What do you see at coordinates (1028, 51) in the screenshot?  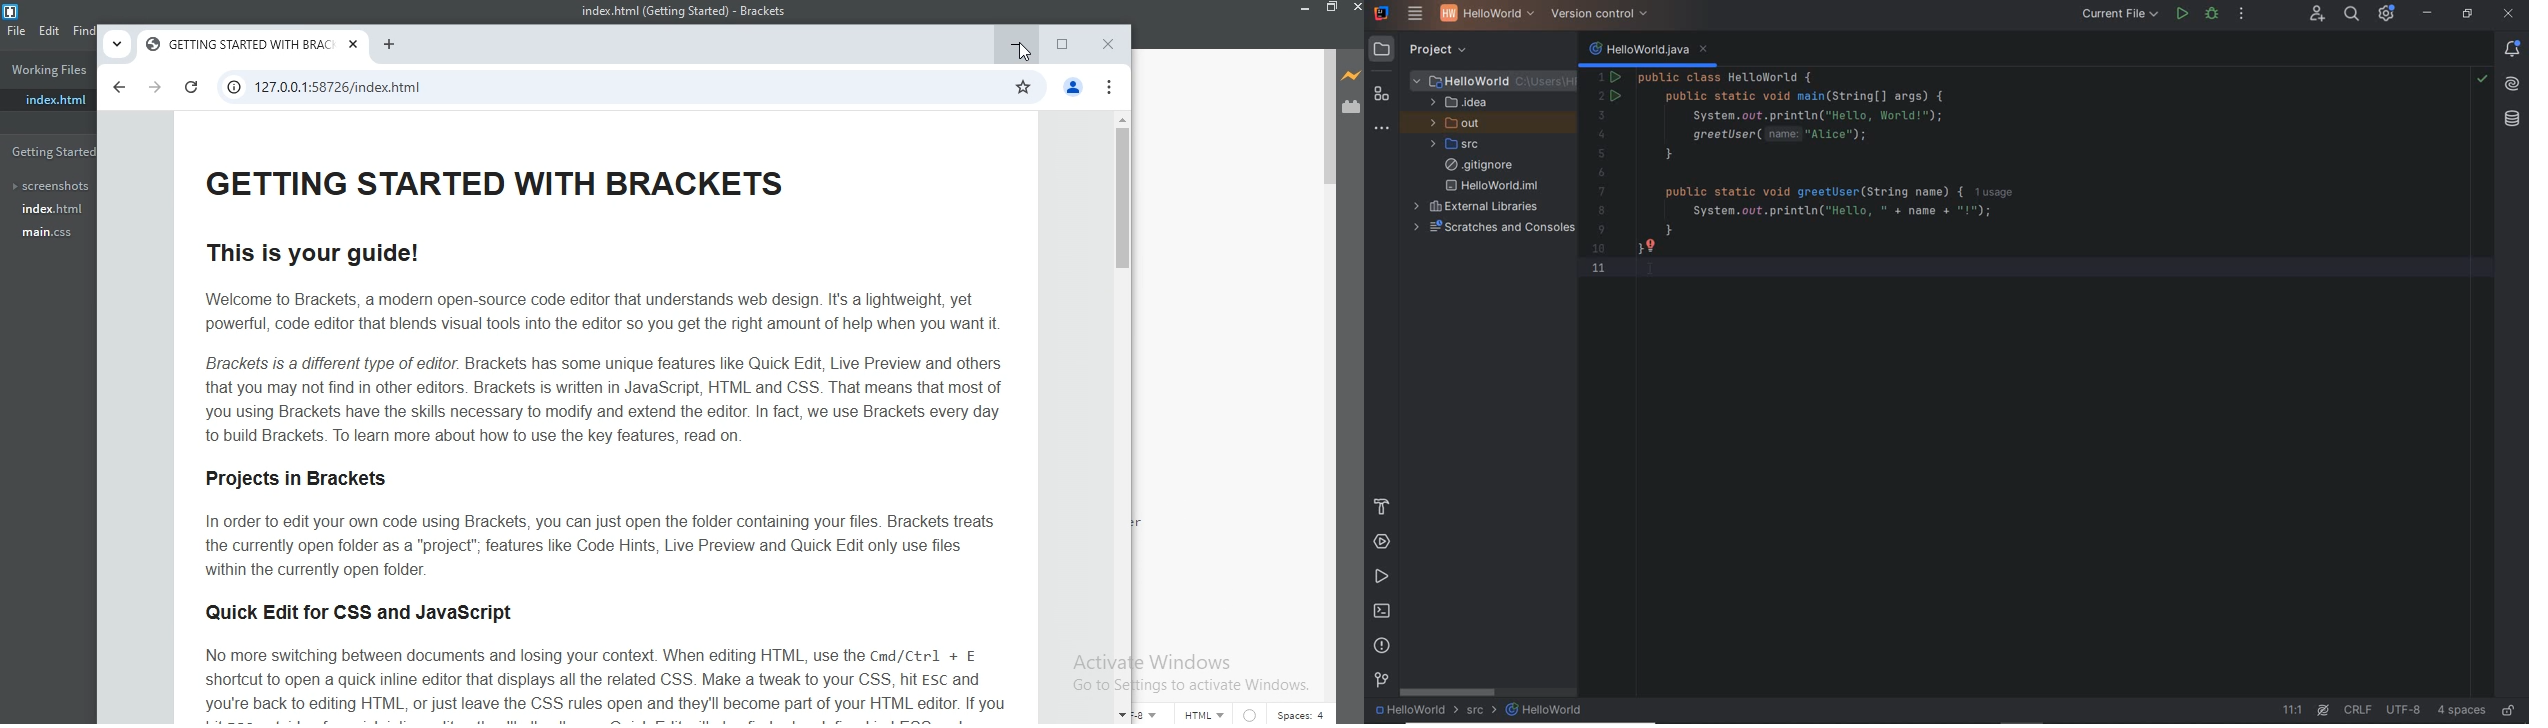 I see `cursor` at bounding box center [1028, 51].